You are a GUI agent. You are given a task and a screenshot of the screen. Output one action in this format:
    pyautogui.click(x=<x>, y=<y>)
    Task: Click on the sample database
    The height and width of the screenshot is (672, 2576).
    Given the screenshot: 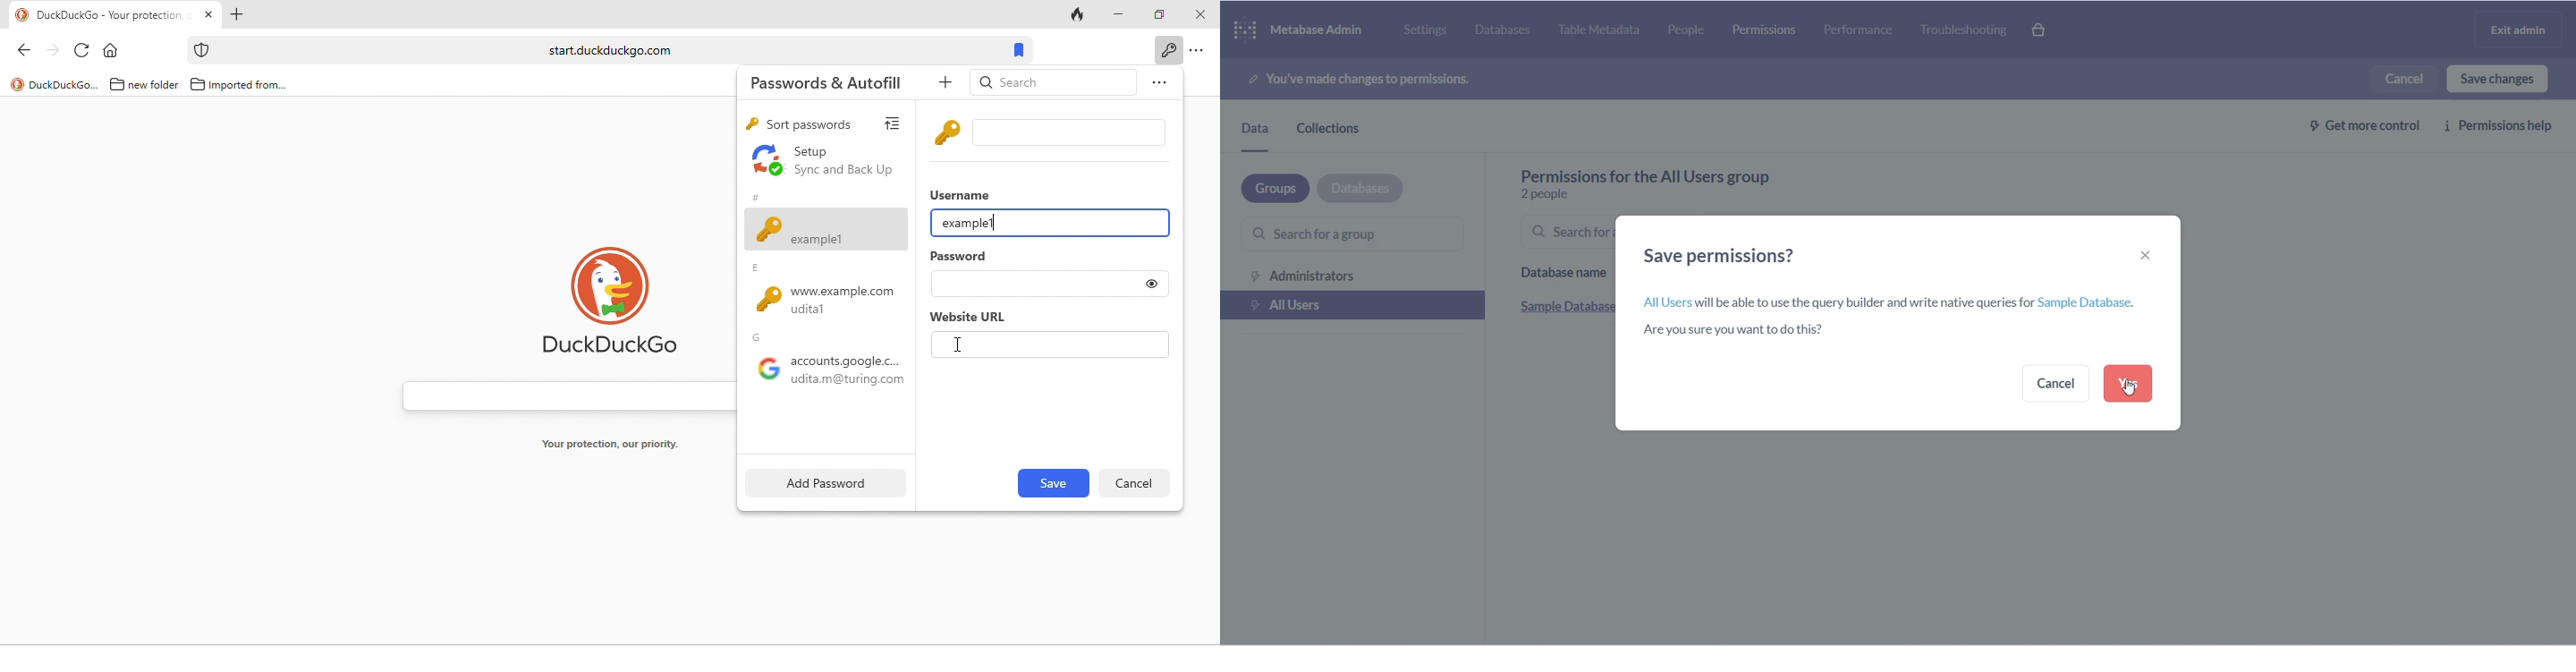 What is the action you would take?
    pyautogui.click(x=1564, y=306)
    